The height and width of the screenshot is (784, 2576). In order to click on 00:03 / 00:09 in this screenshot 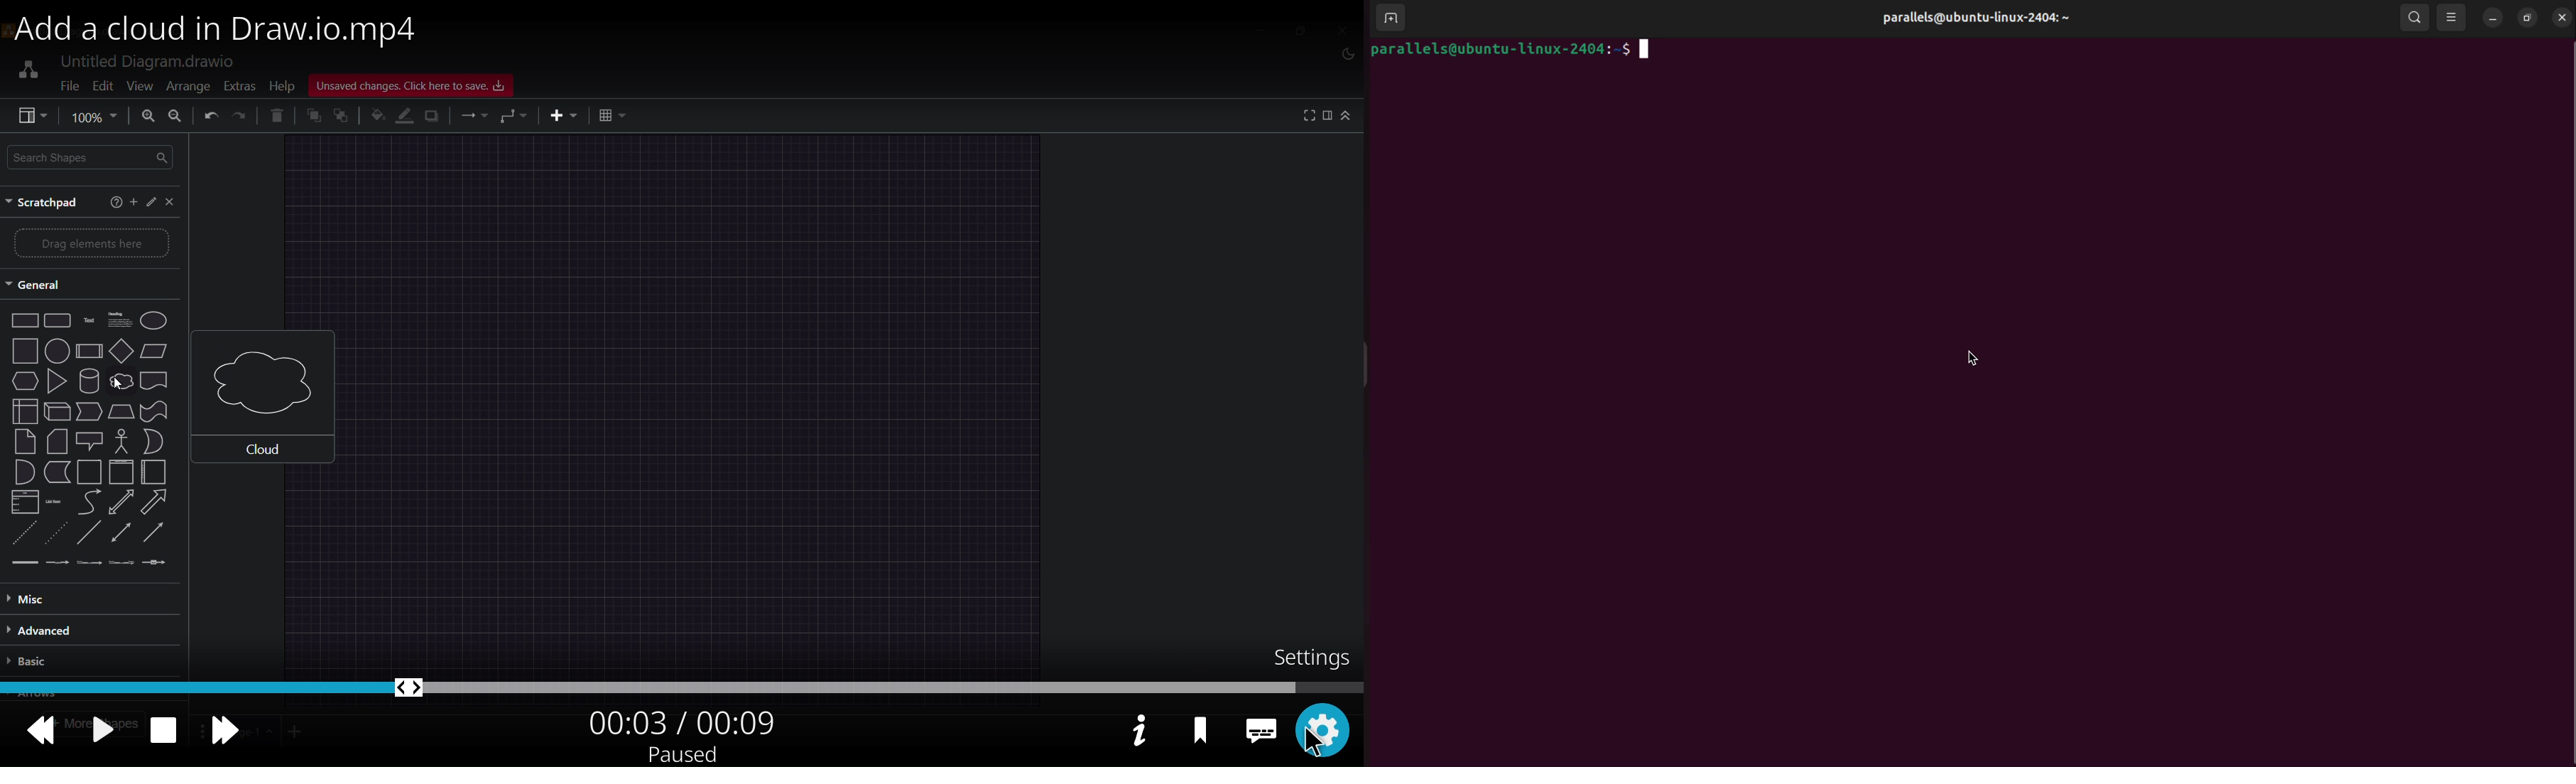, I will do `click(682, 720)`.